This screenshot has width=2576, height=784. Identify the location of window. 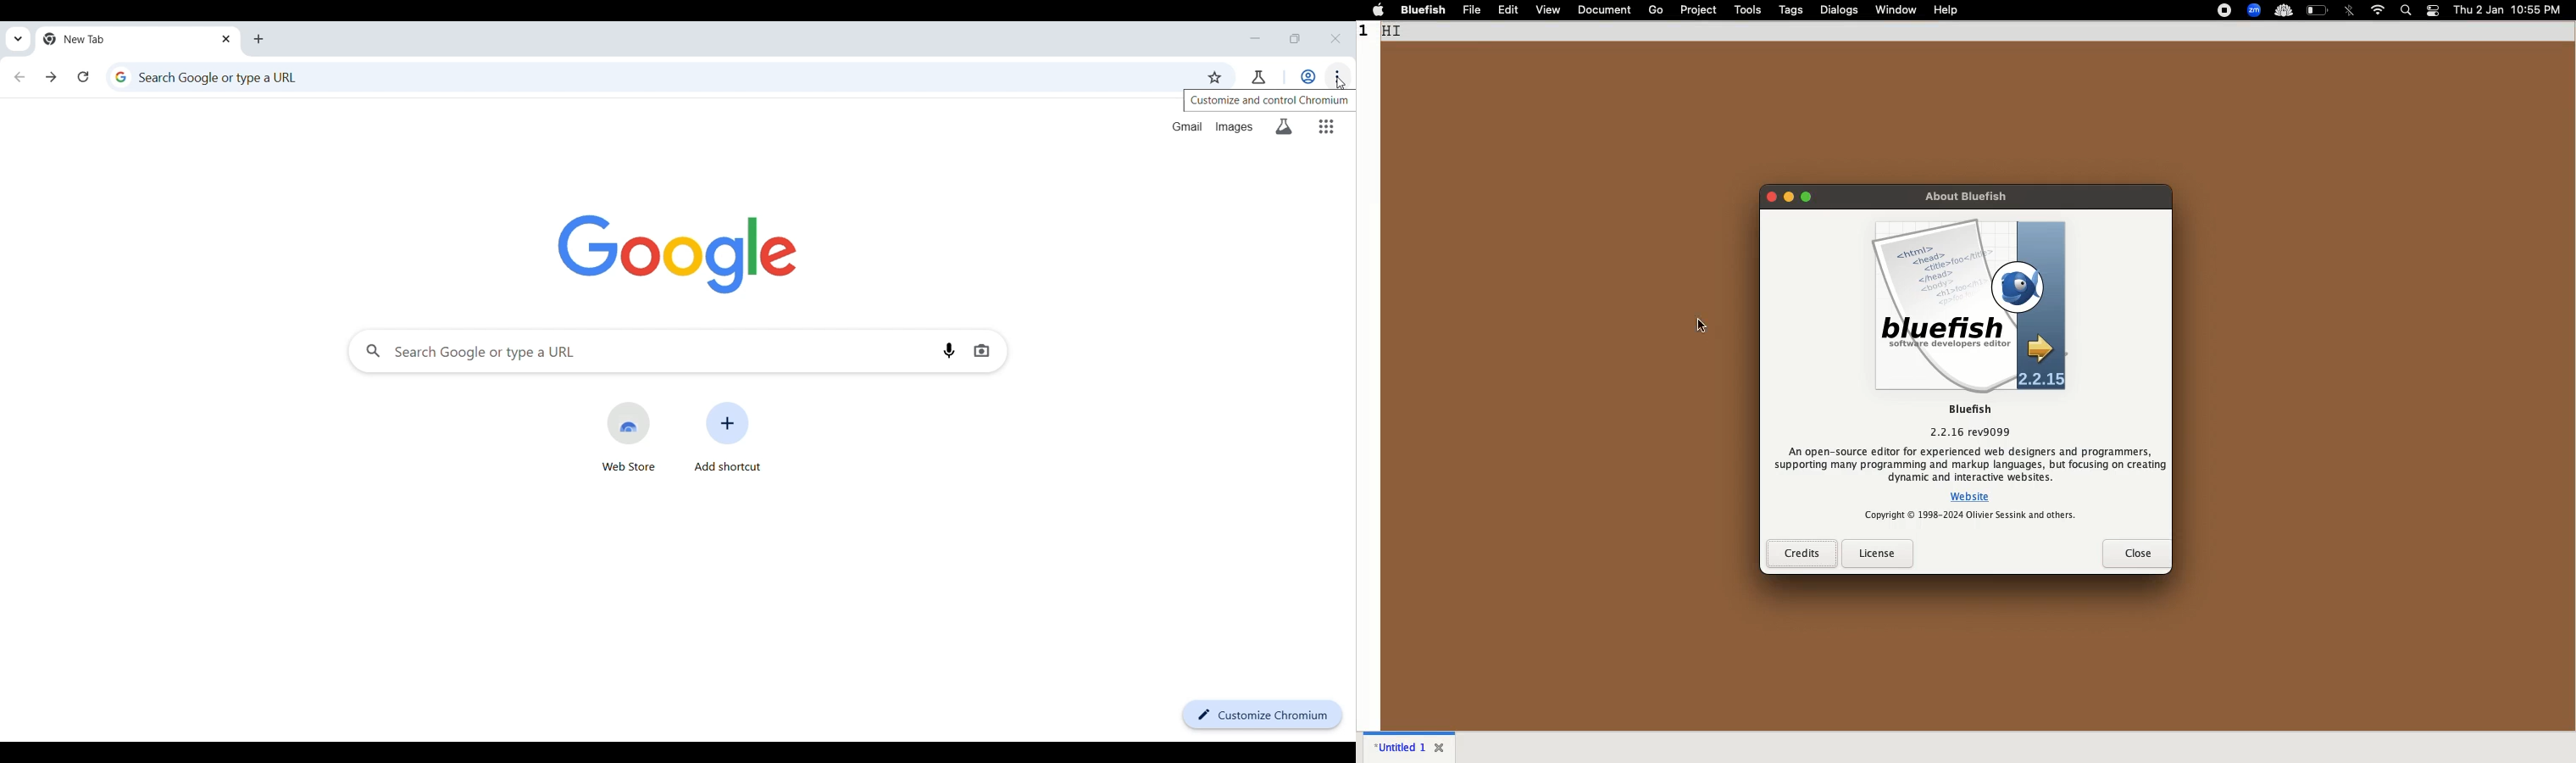
(1896, 8).